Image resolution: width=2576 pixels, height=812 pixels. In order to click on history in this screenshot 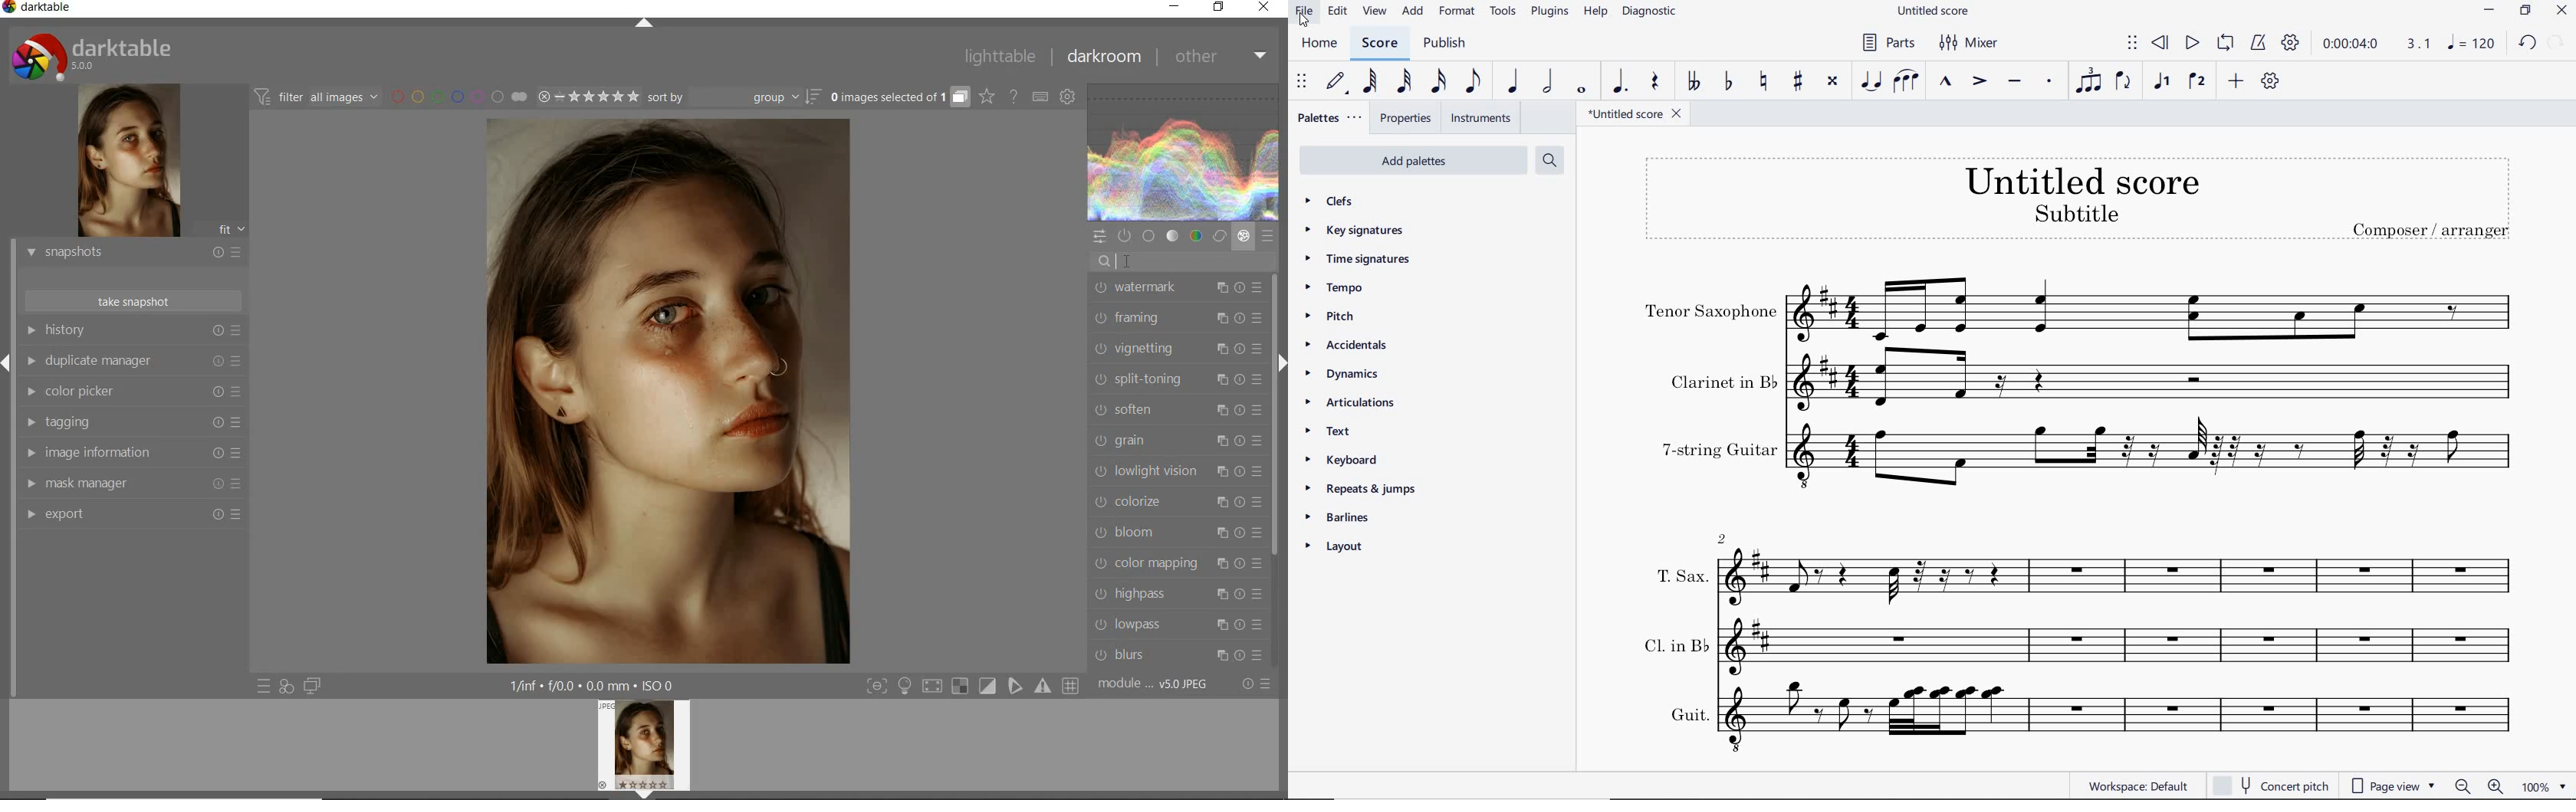, I will do `click(131, 332)`.